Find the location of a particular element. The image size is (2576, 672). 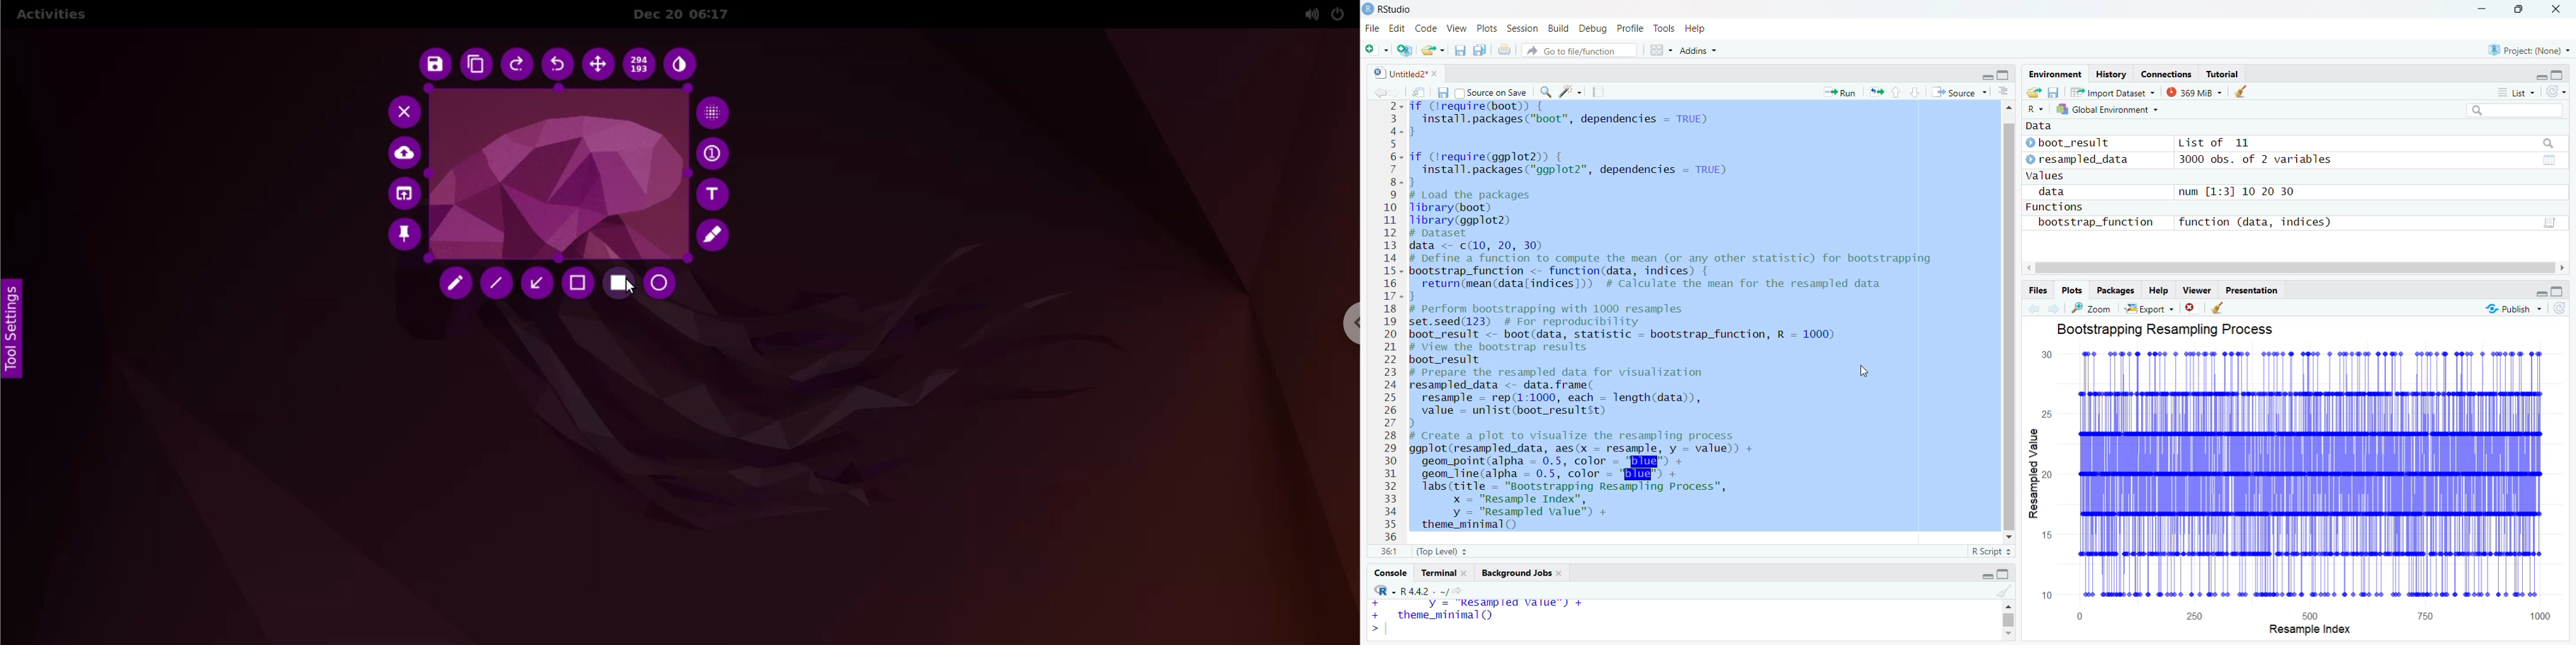

 Run is located at coordinates (1841, 92).